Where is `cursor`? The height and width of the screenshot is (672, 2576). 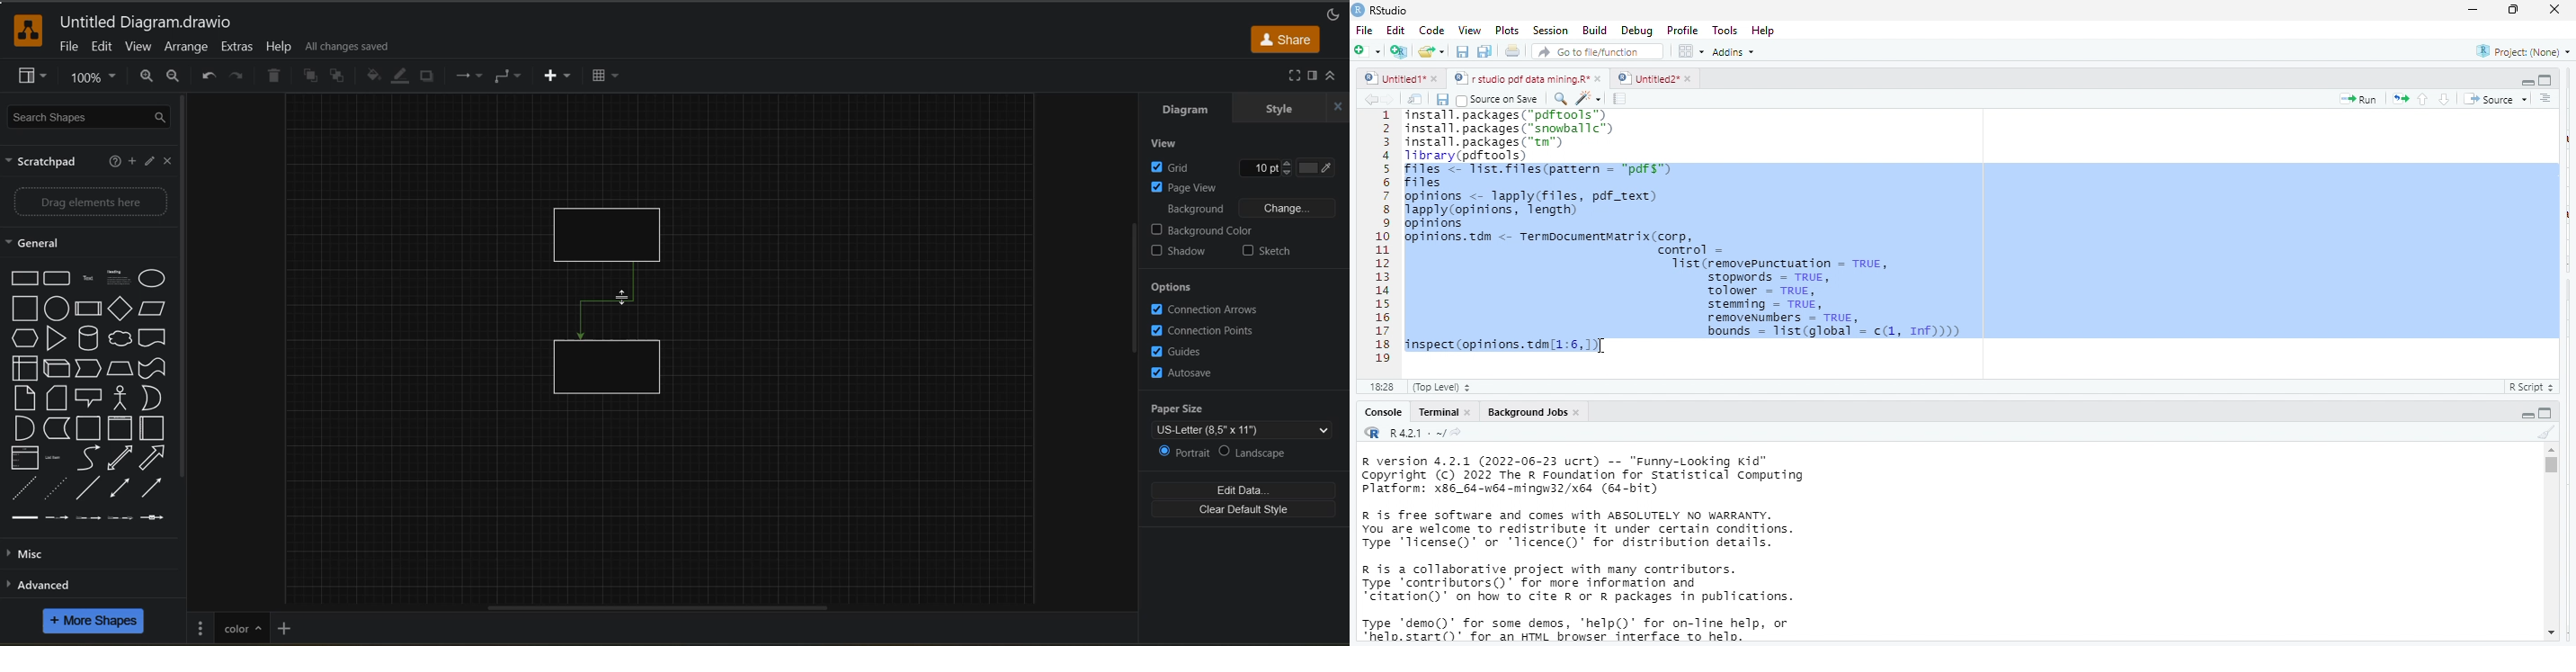
cursor is located at coordinates (623, 296).